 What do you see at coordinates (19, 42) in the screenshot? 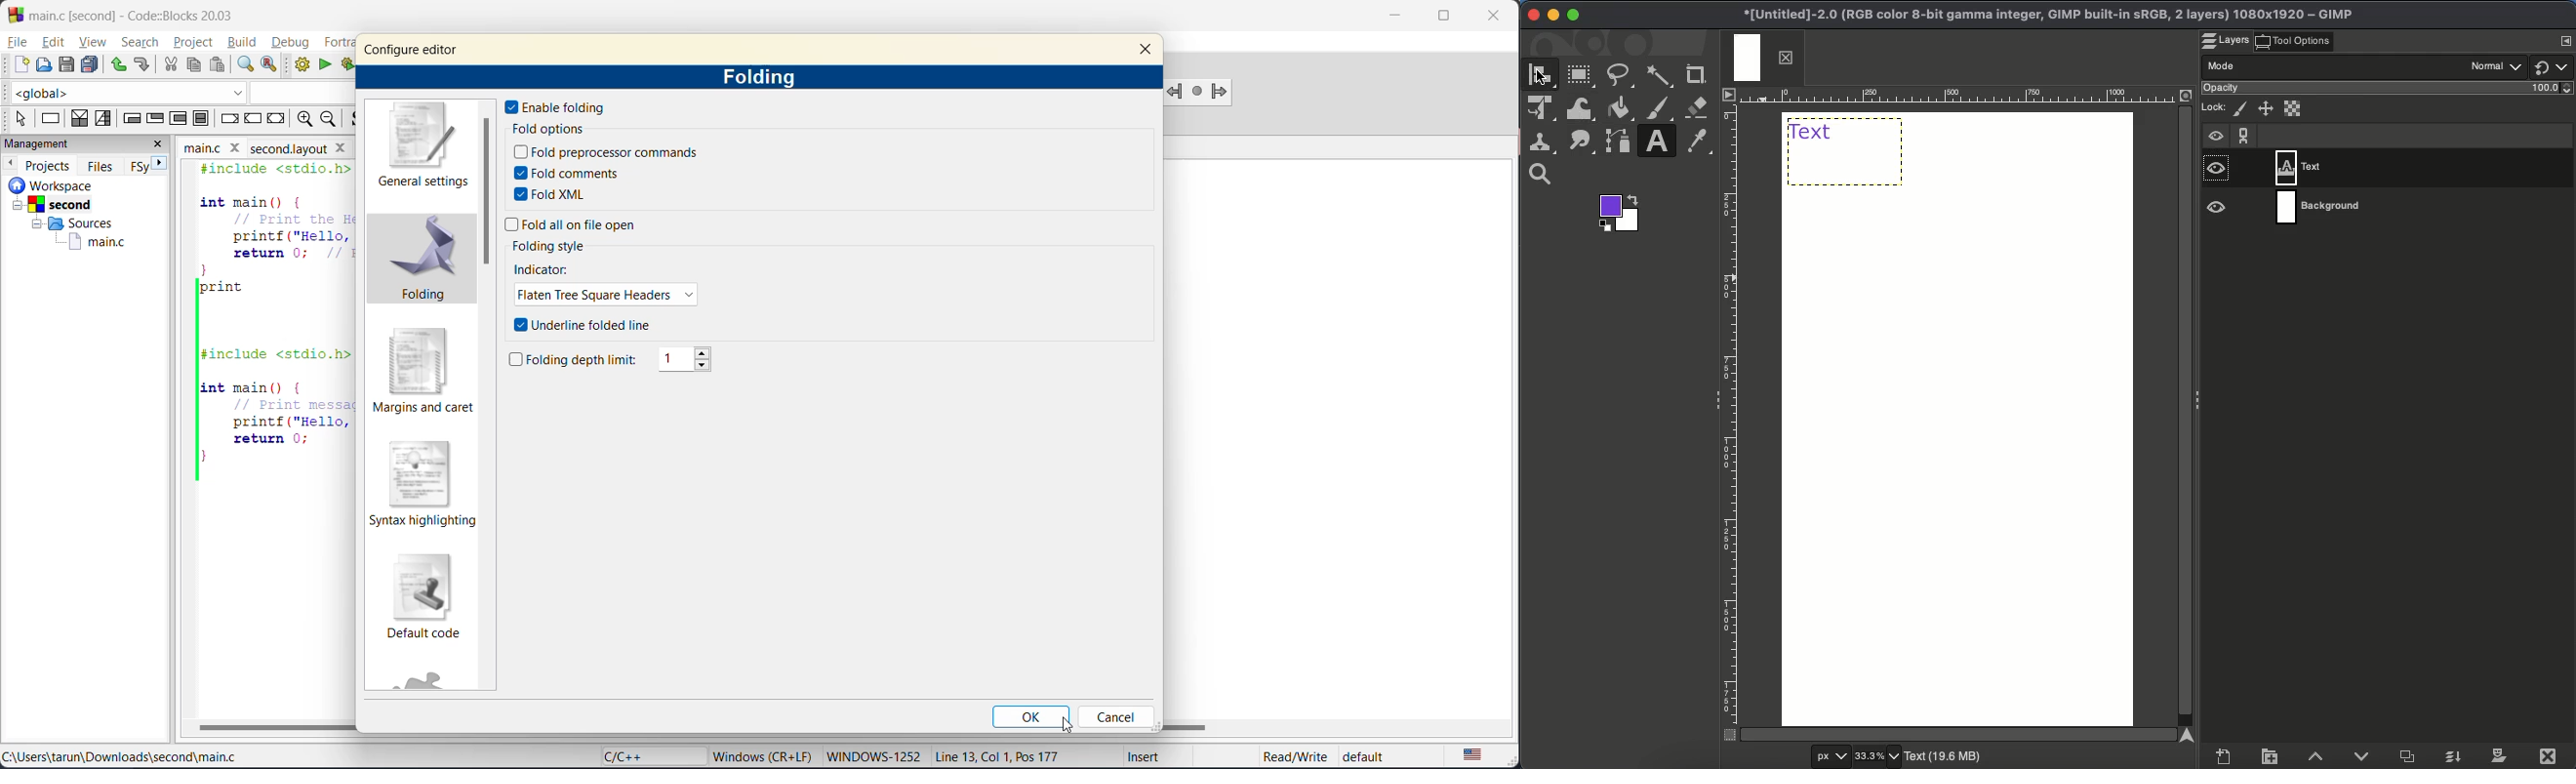
I see `file` at bounding box center [19, 42].